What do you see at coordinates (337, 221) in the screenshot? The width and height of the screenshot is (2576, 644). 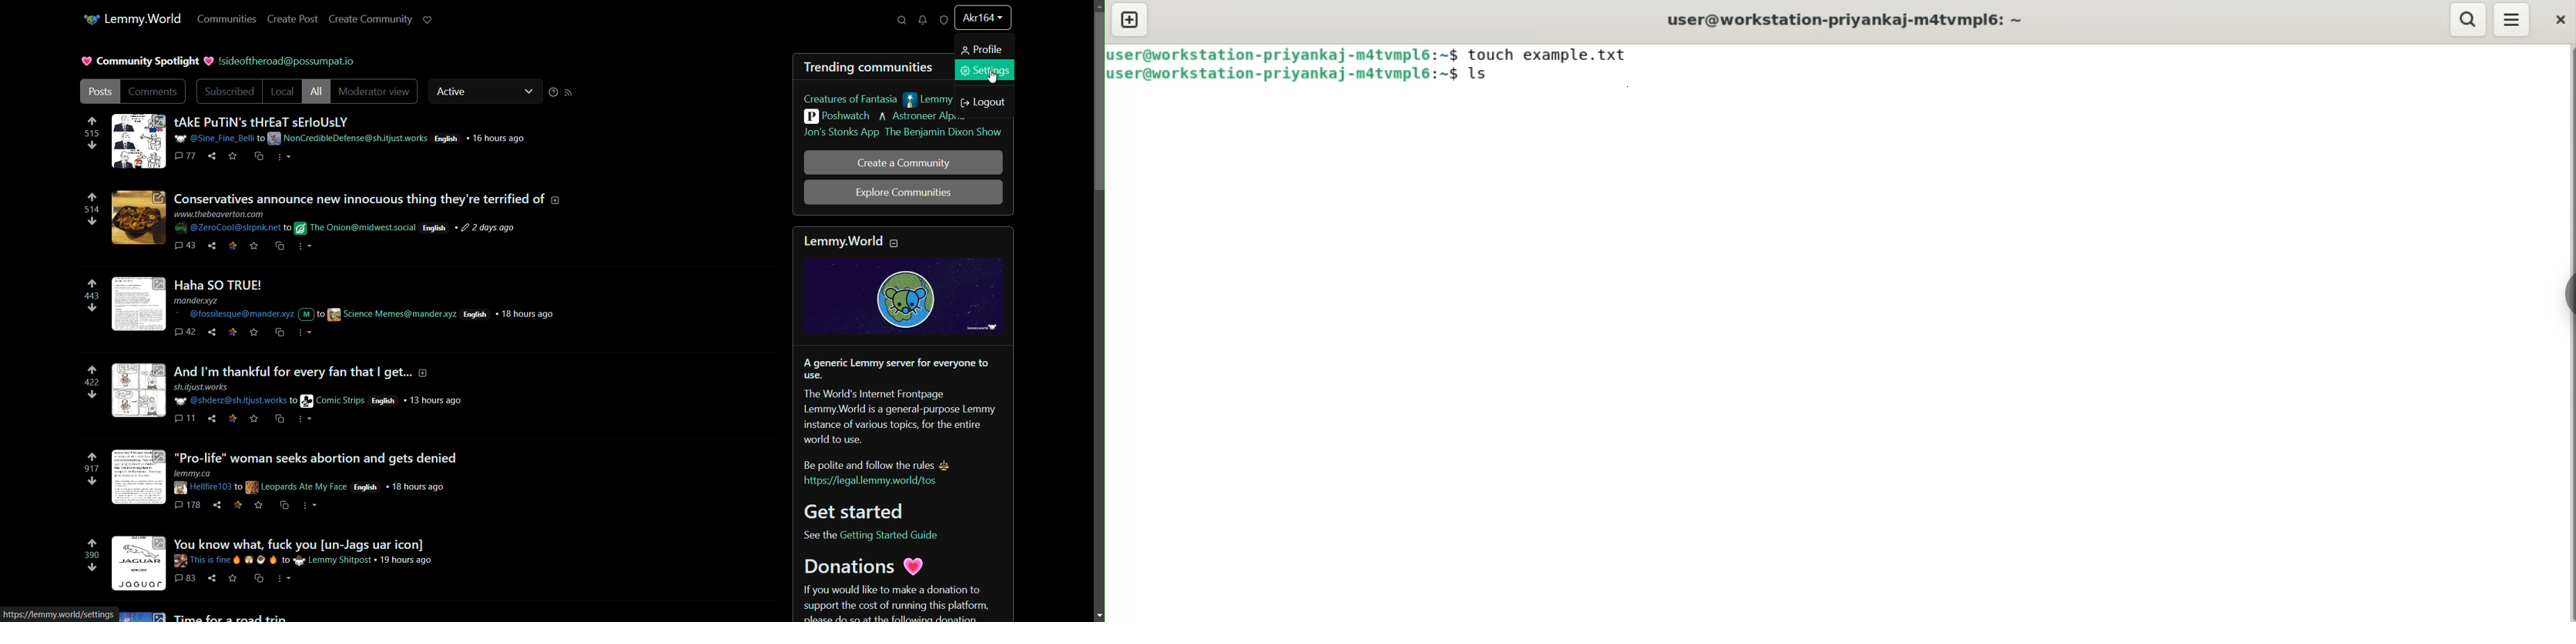 I see `post-2` at bounding box center [337, 221].